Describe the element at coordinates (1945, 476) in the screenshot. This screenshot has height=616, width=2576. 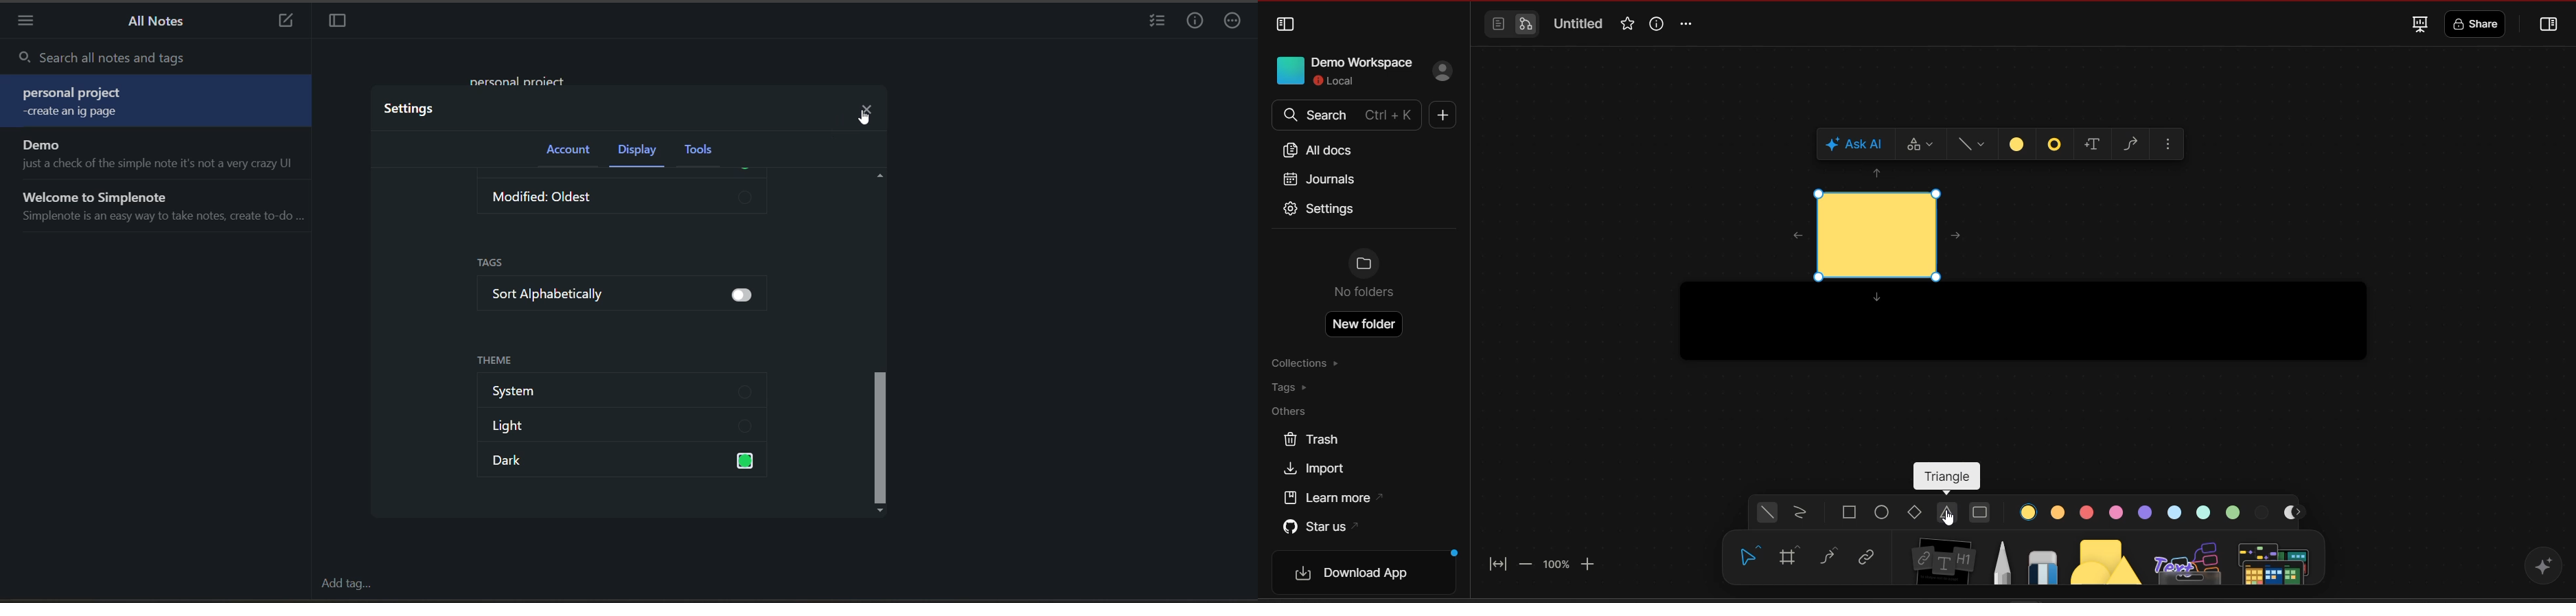
I see `triangle` at that location.